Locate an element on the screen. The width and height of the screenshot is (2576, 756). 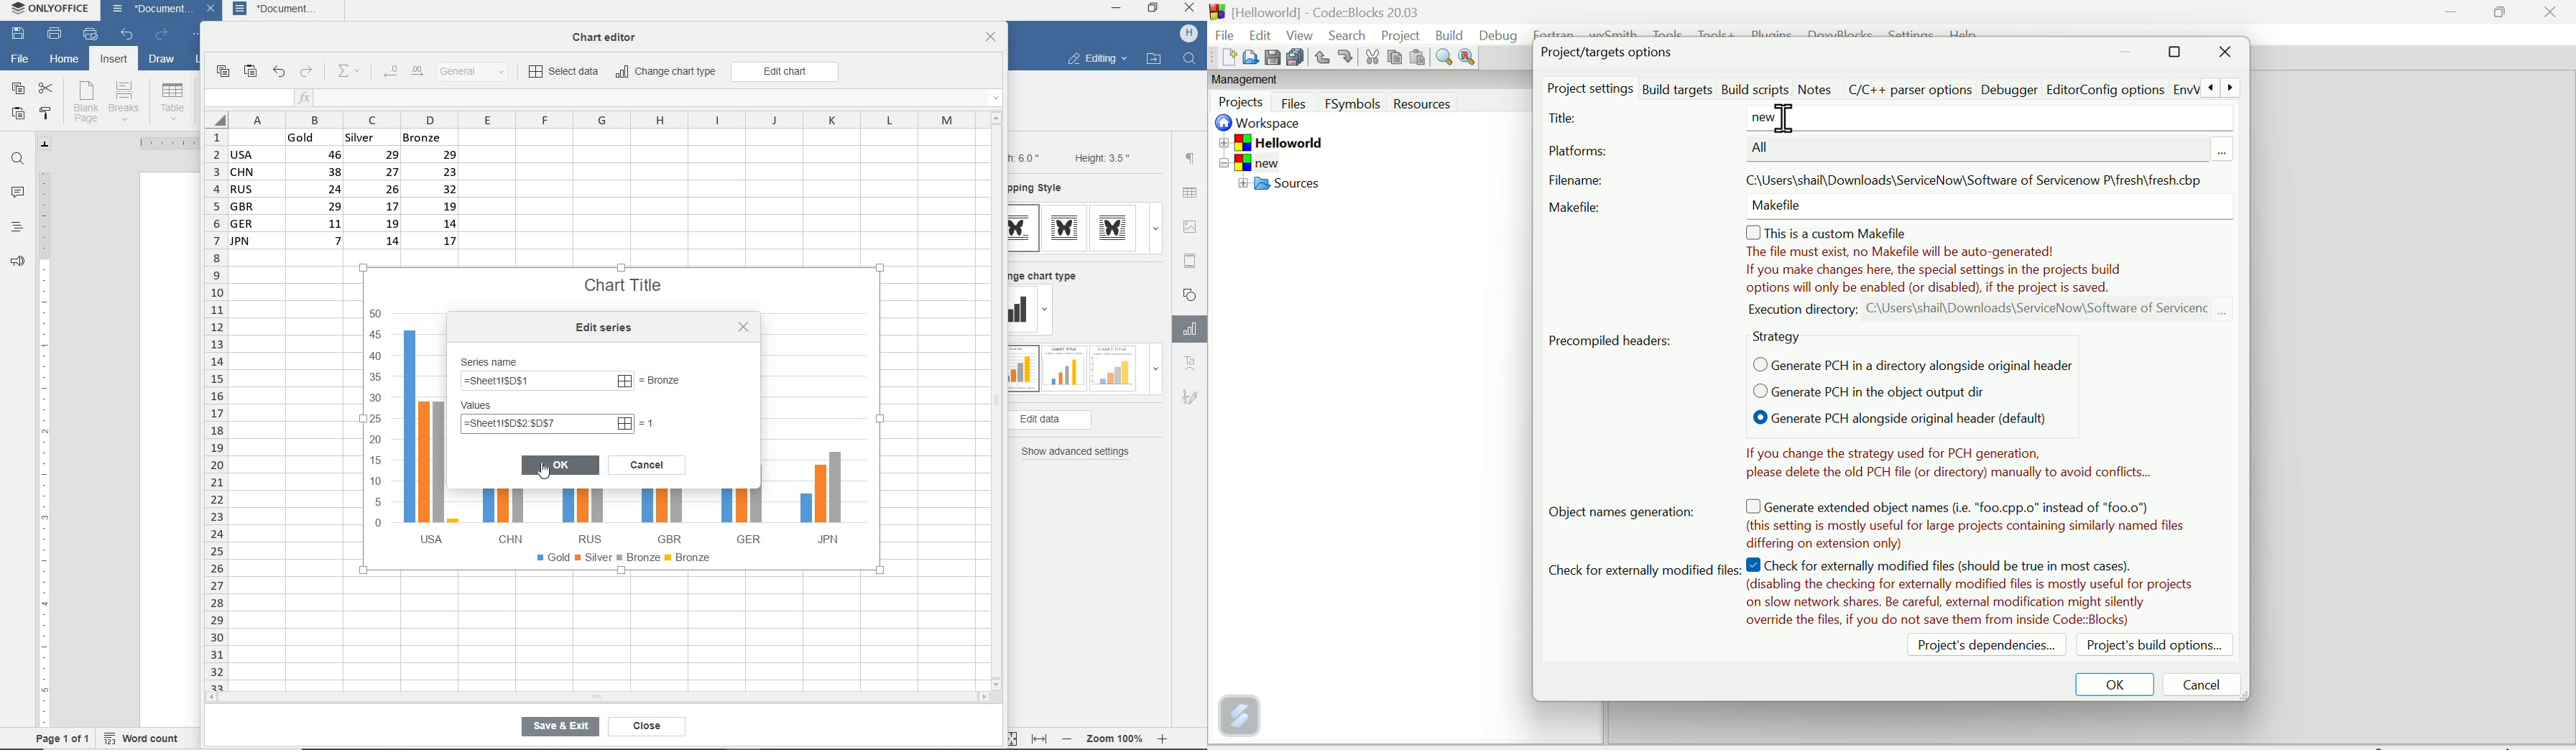
Save all is located at coordinates (1298, 58).